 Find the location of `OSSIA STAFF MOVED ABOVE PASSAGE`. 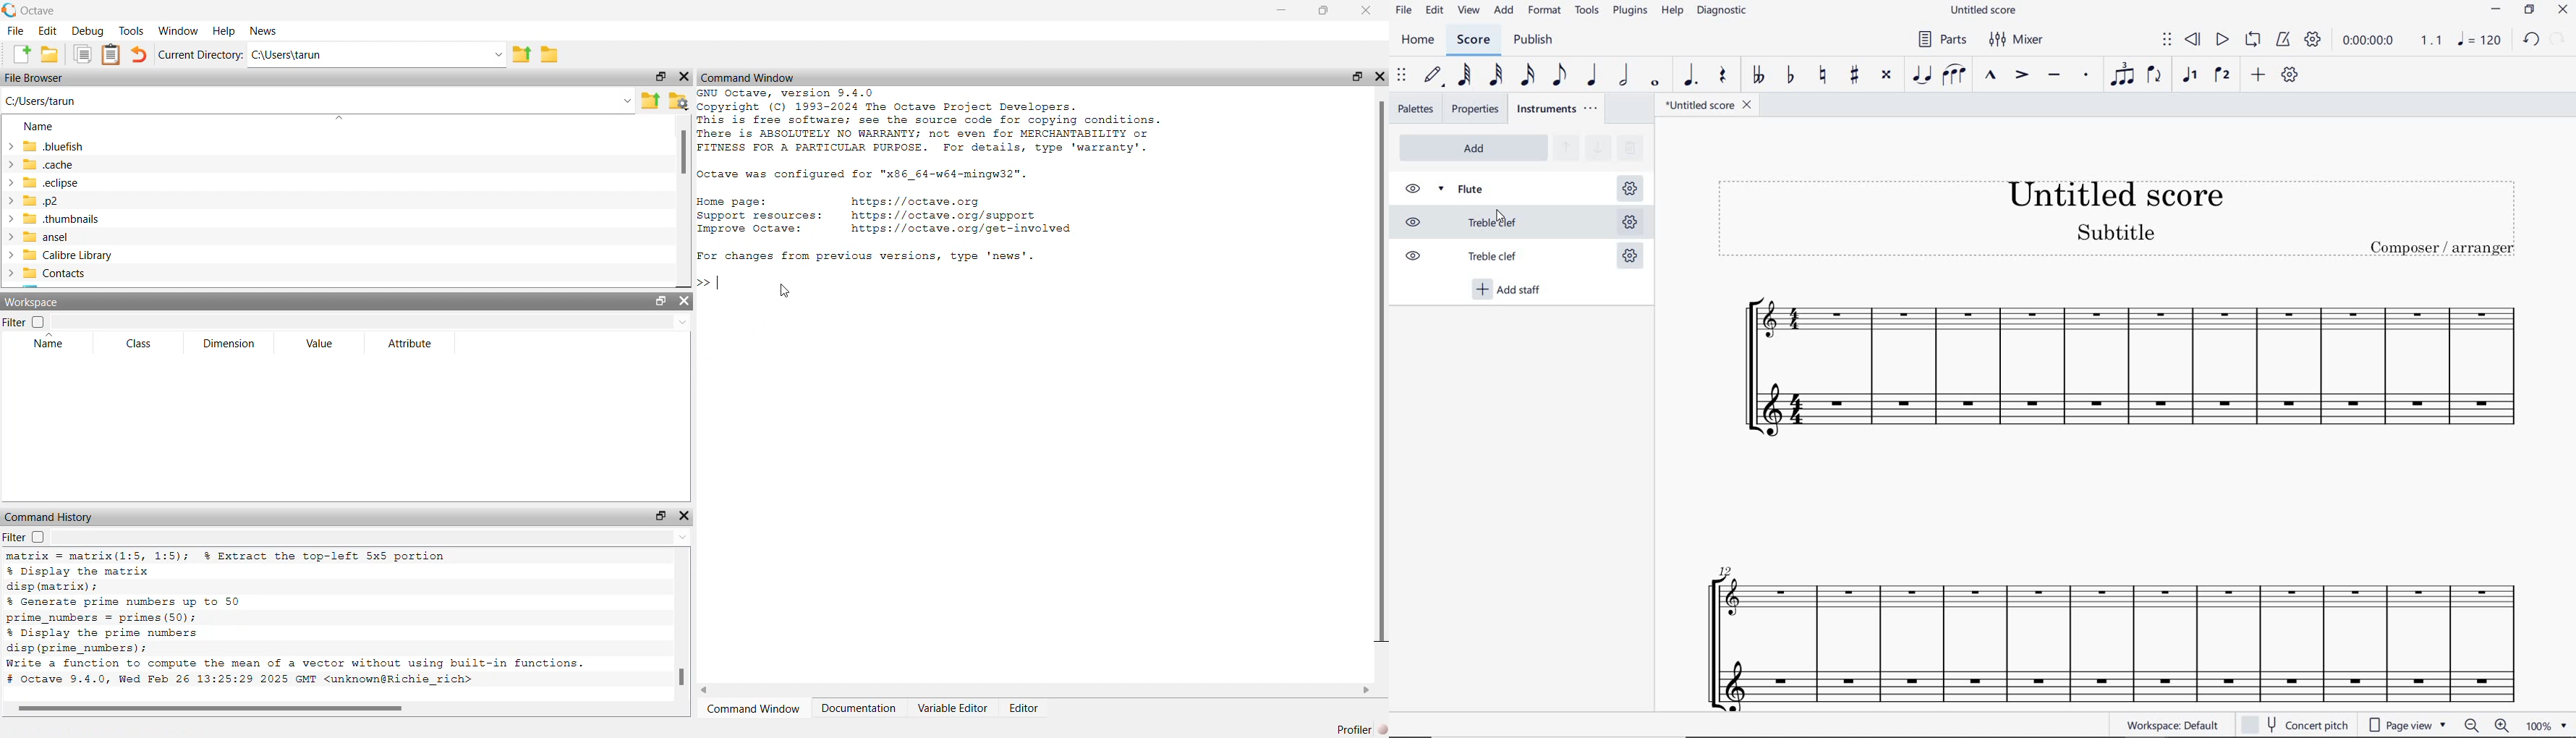

OSSIA STAFF MOVED ABOVE PASSAGE is located at coordinates (2108, 599).